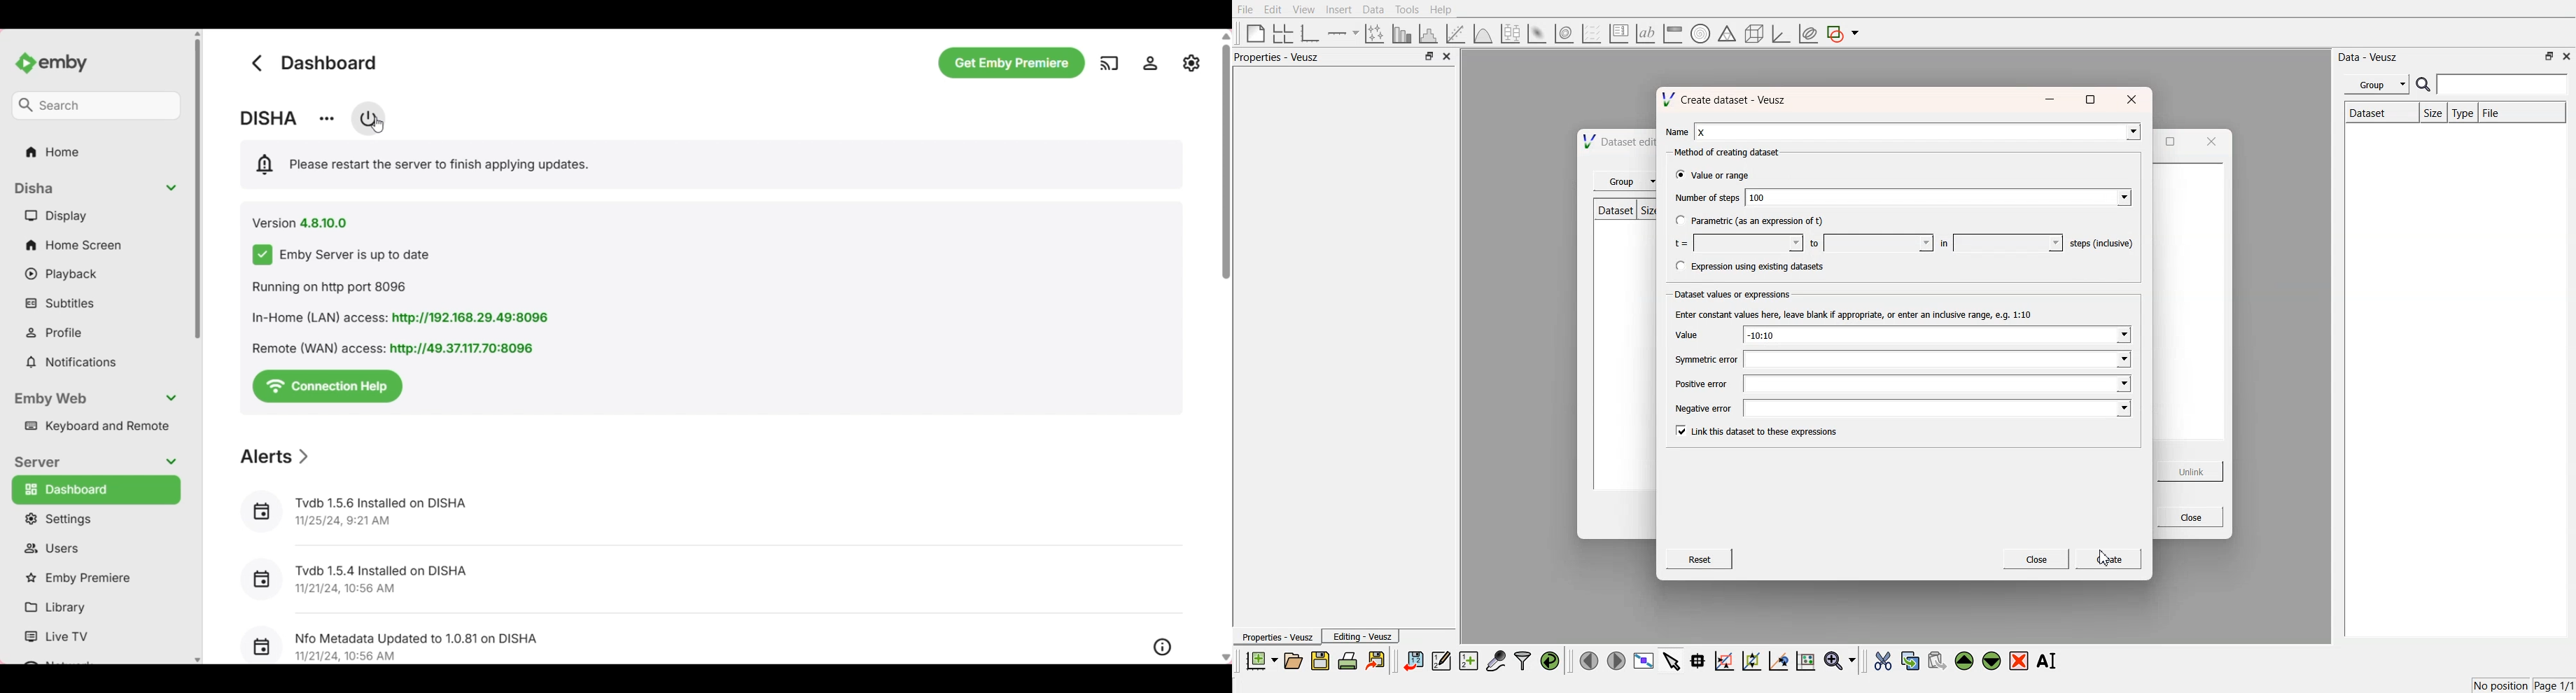 Image resolution: width=2576 pixels, height=700 pixels. What do you see at coordinates (93, 637) in the screenshot?
I see `Live TV` at bounding box center [93, 637].